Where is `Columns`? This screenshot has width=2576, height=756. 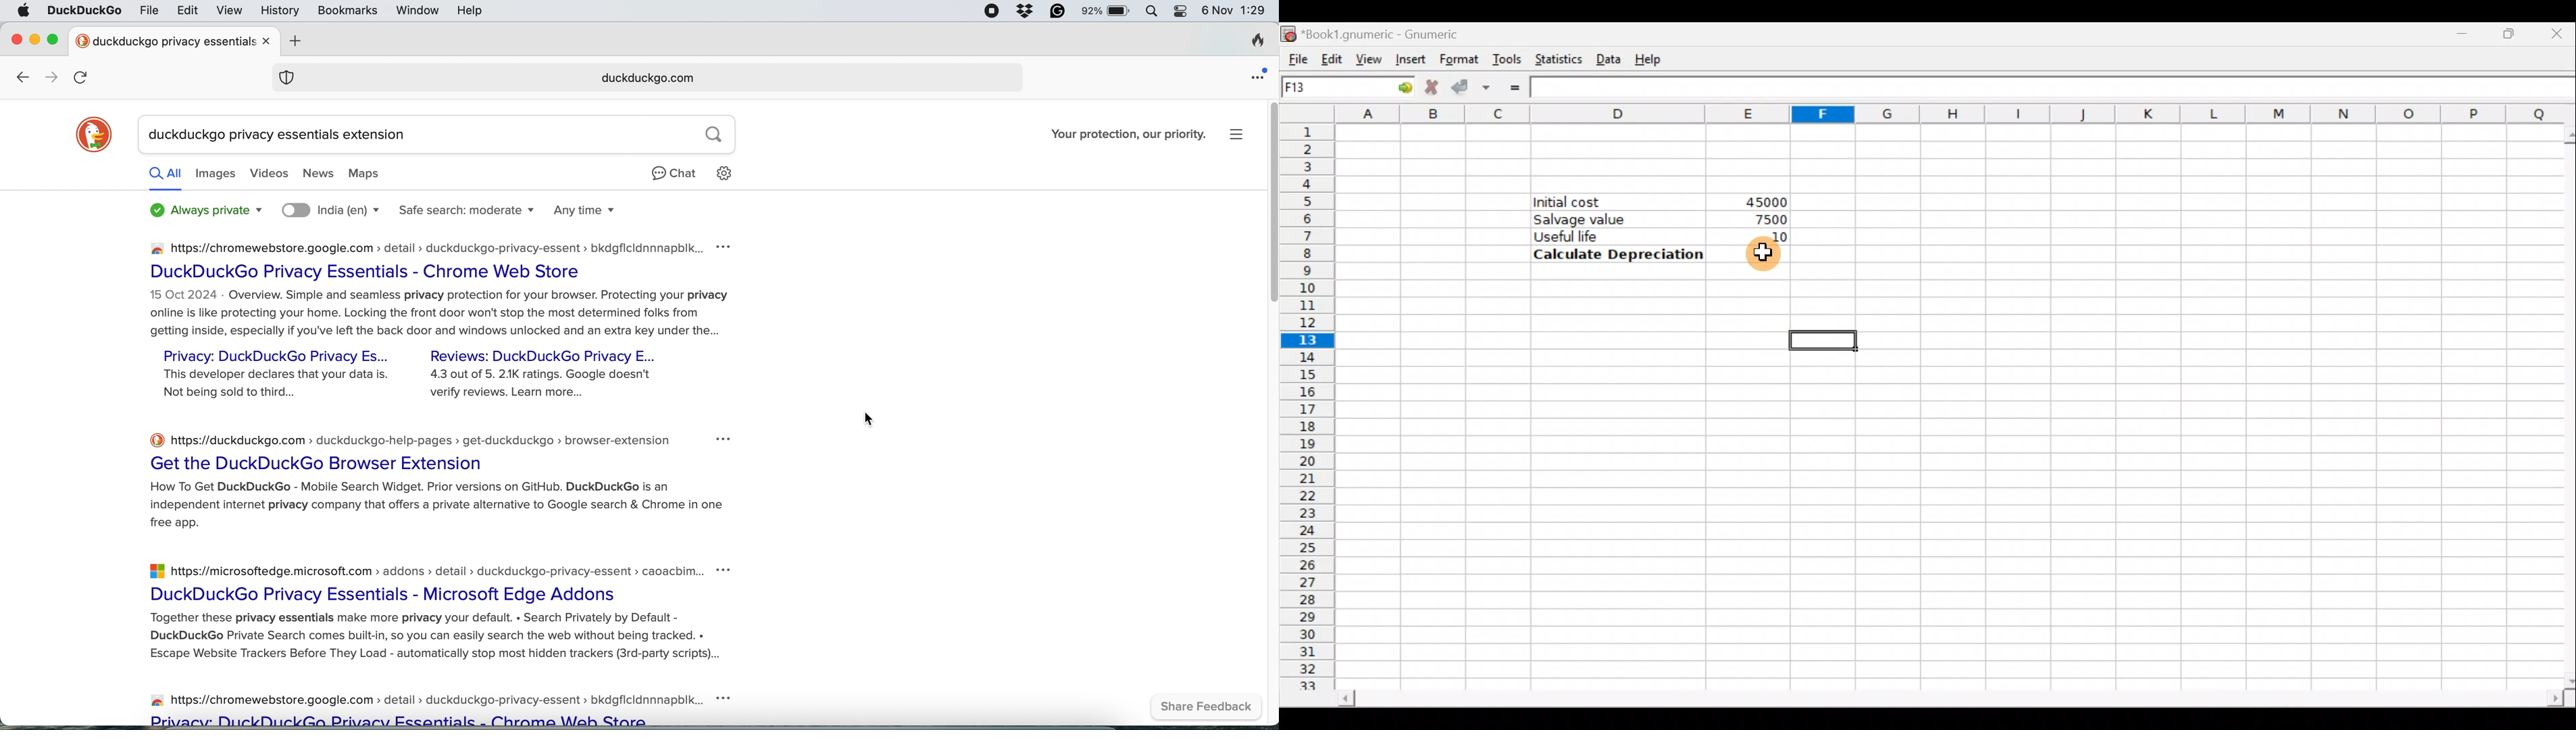 Columns is located at coordinates (1949, 113).